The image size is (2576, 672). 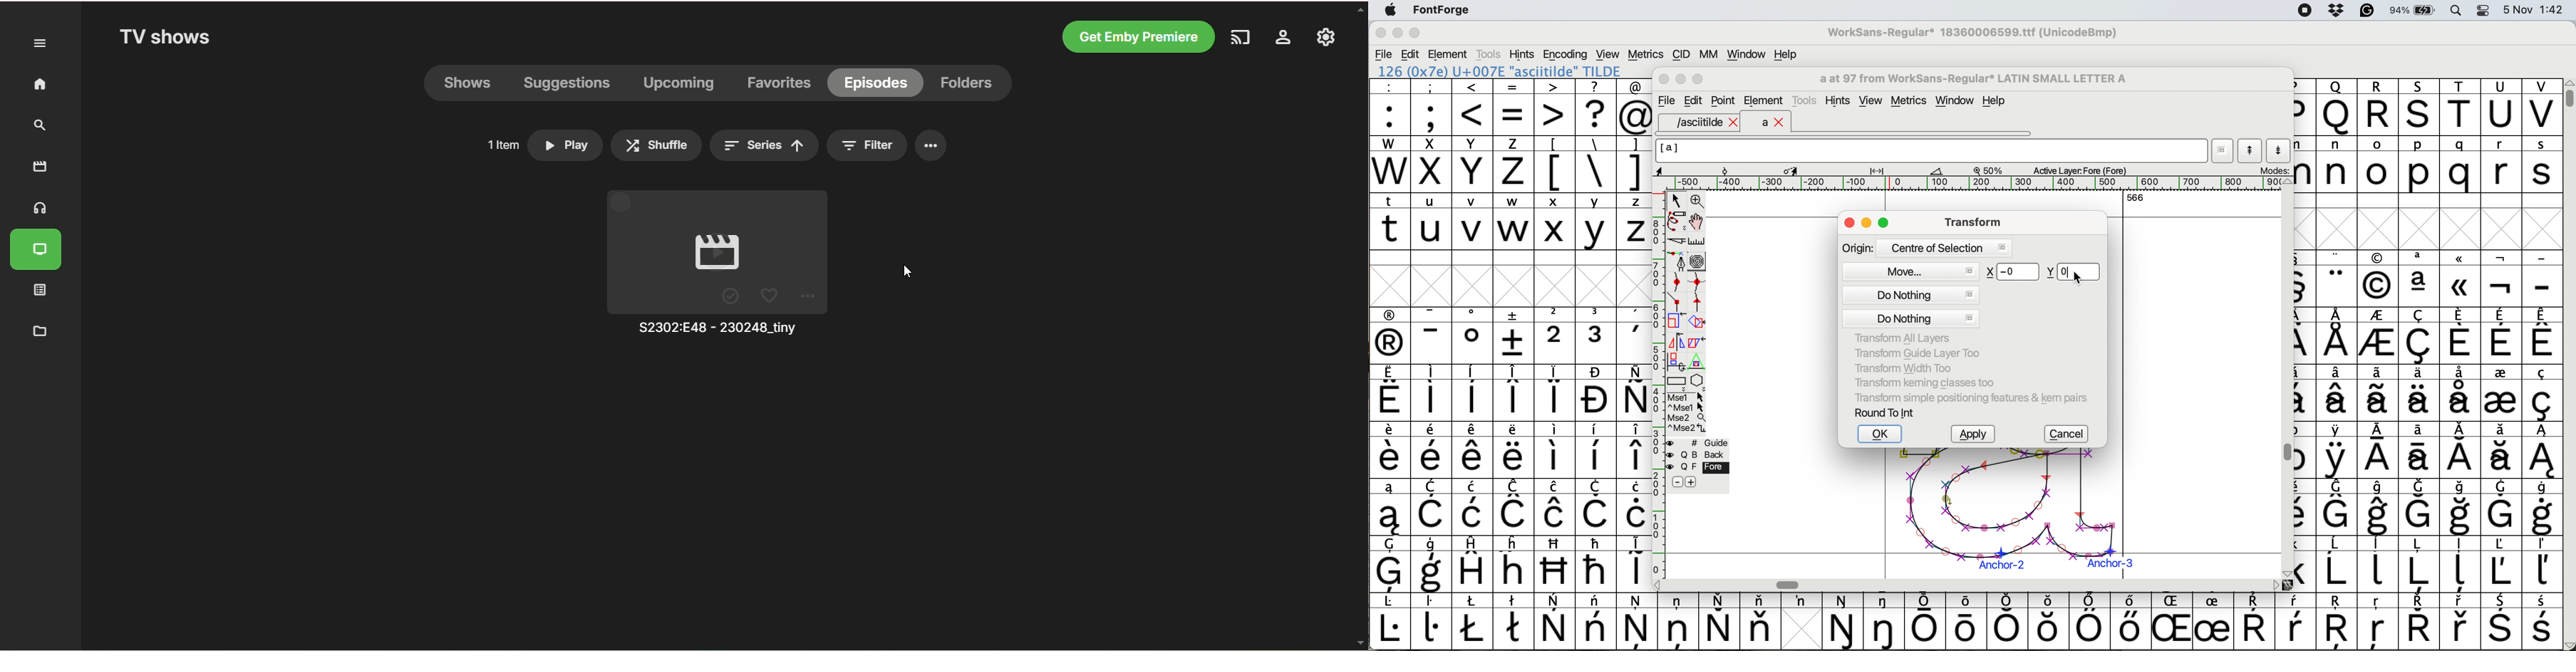 What do you see at coordinates (1432, 336) in the screenshot?
I see `symbol` at bounding box center [1432, 336].